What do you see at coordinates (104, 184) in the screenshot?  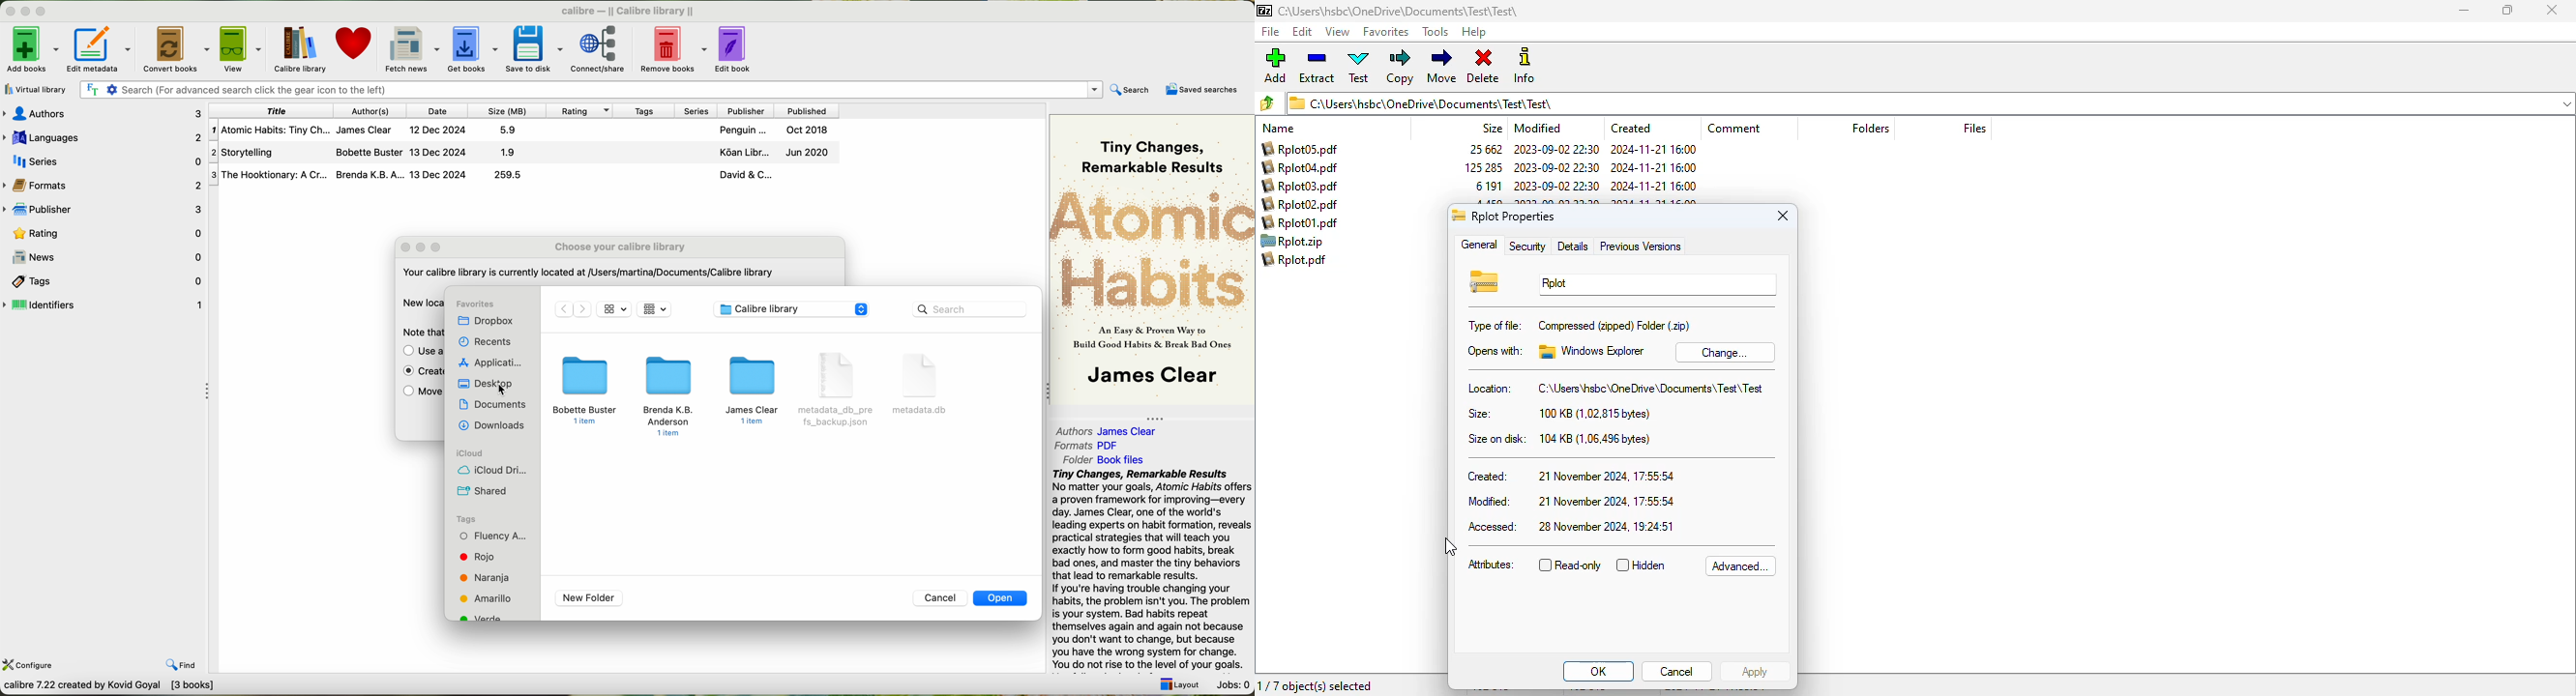 I see `formats` at bounding box center [104, 184].